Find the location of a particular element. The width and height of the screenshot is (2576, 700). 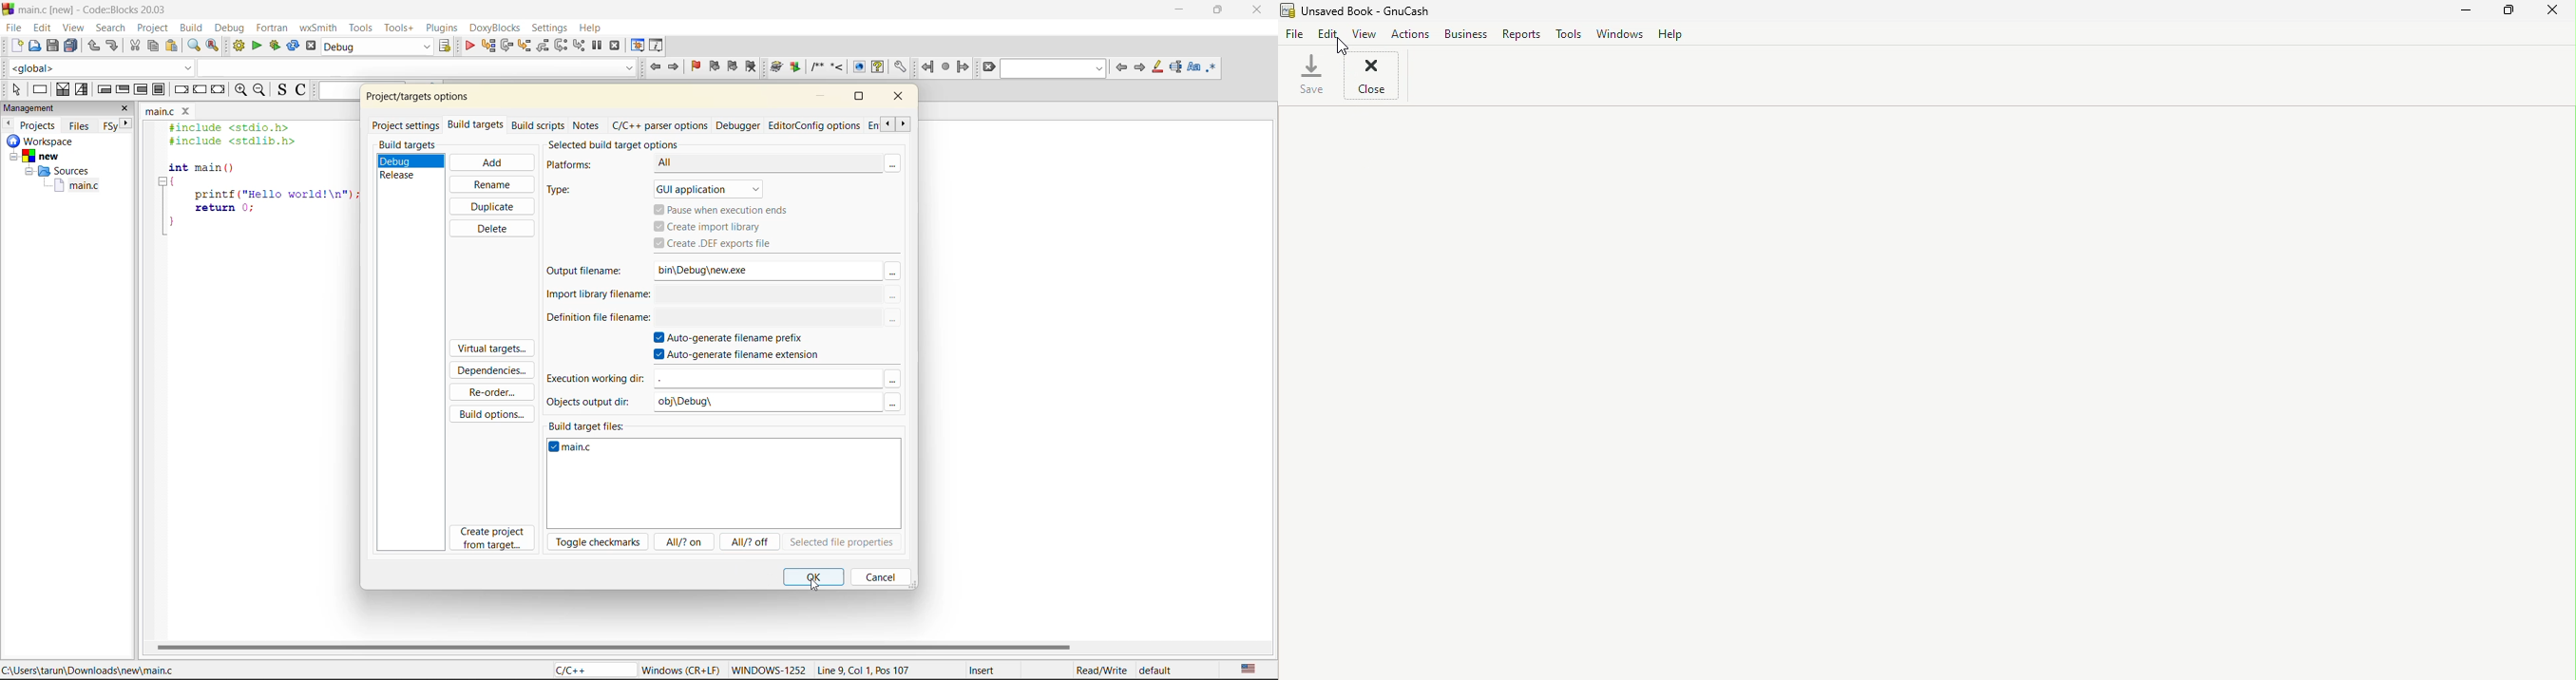

debugging windows is located at coordinates (637, 46).